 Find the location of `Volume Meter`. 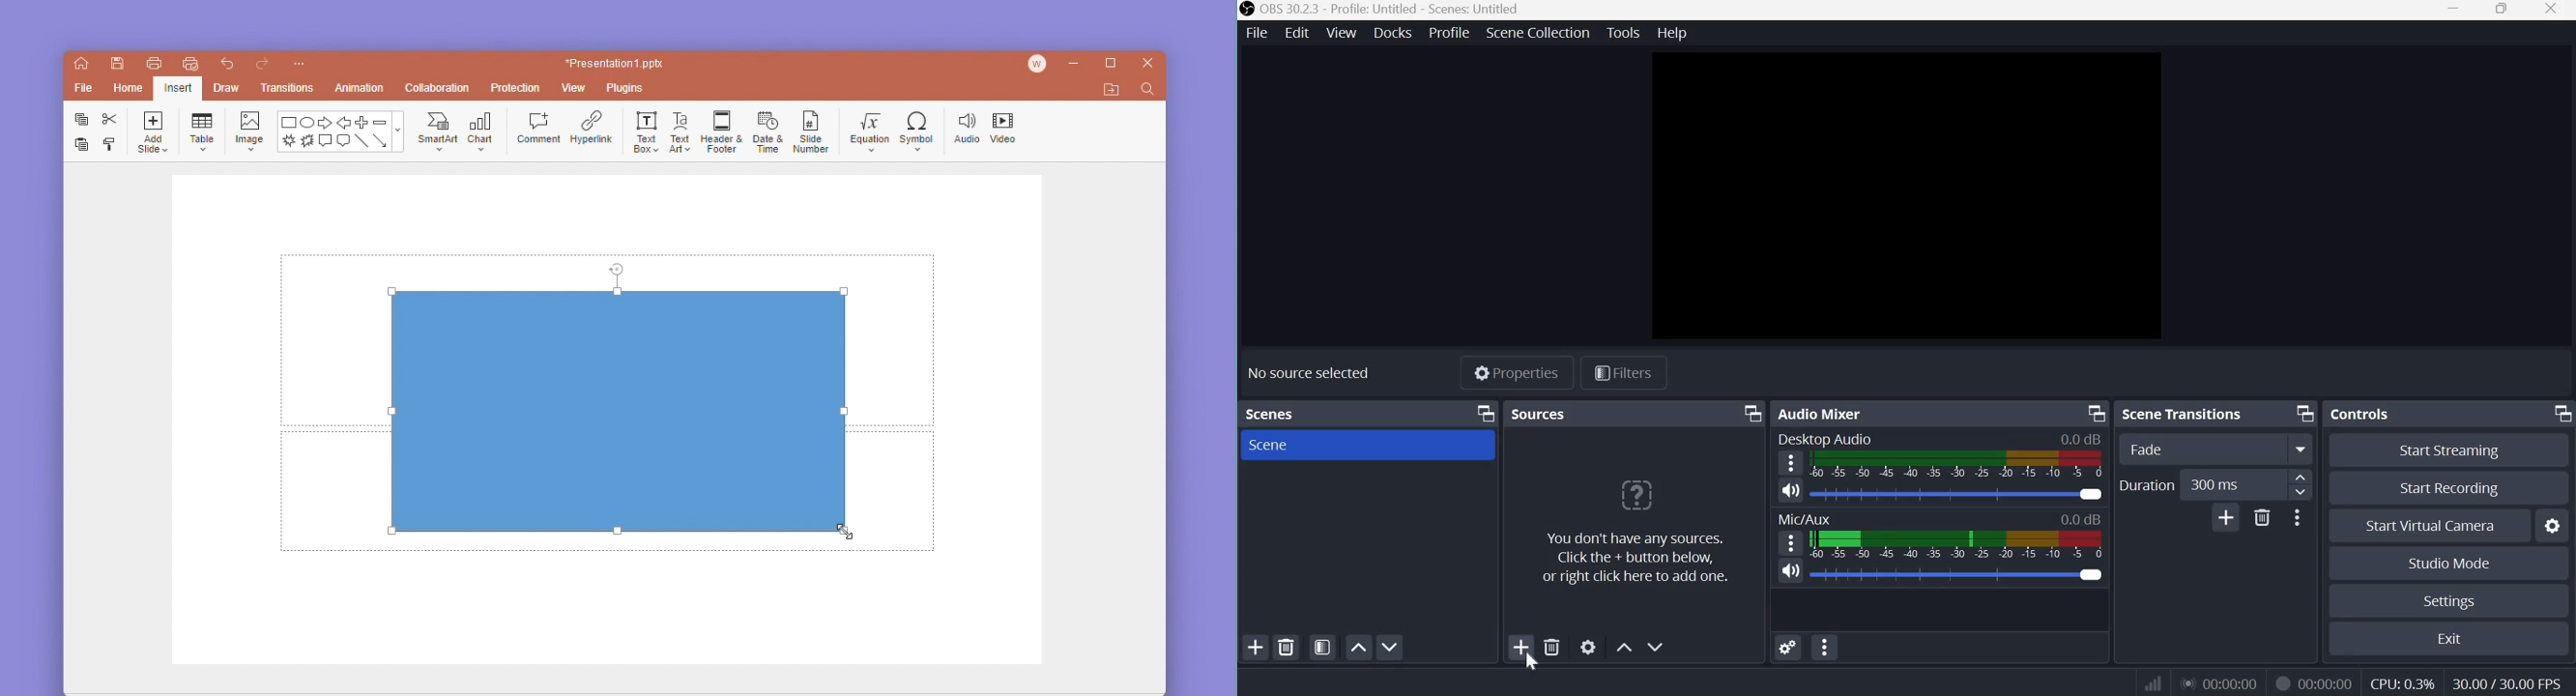

Volume Meter is located at coordinates (1956, 544).